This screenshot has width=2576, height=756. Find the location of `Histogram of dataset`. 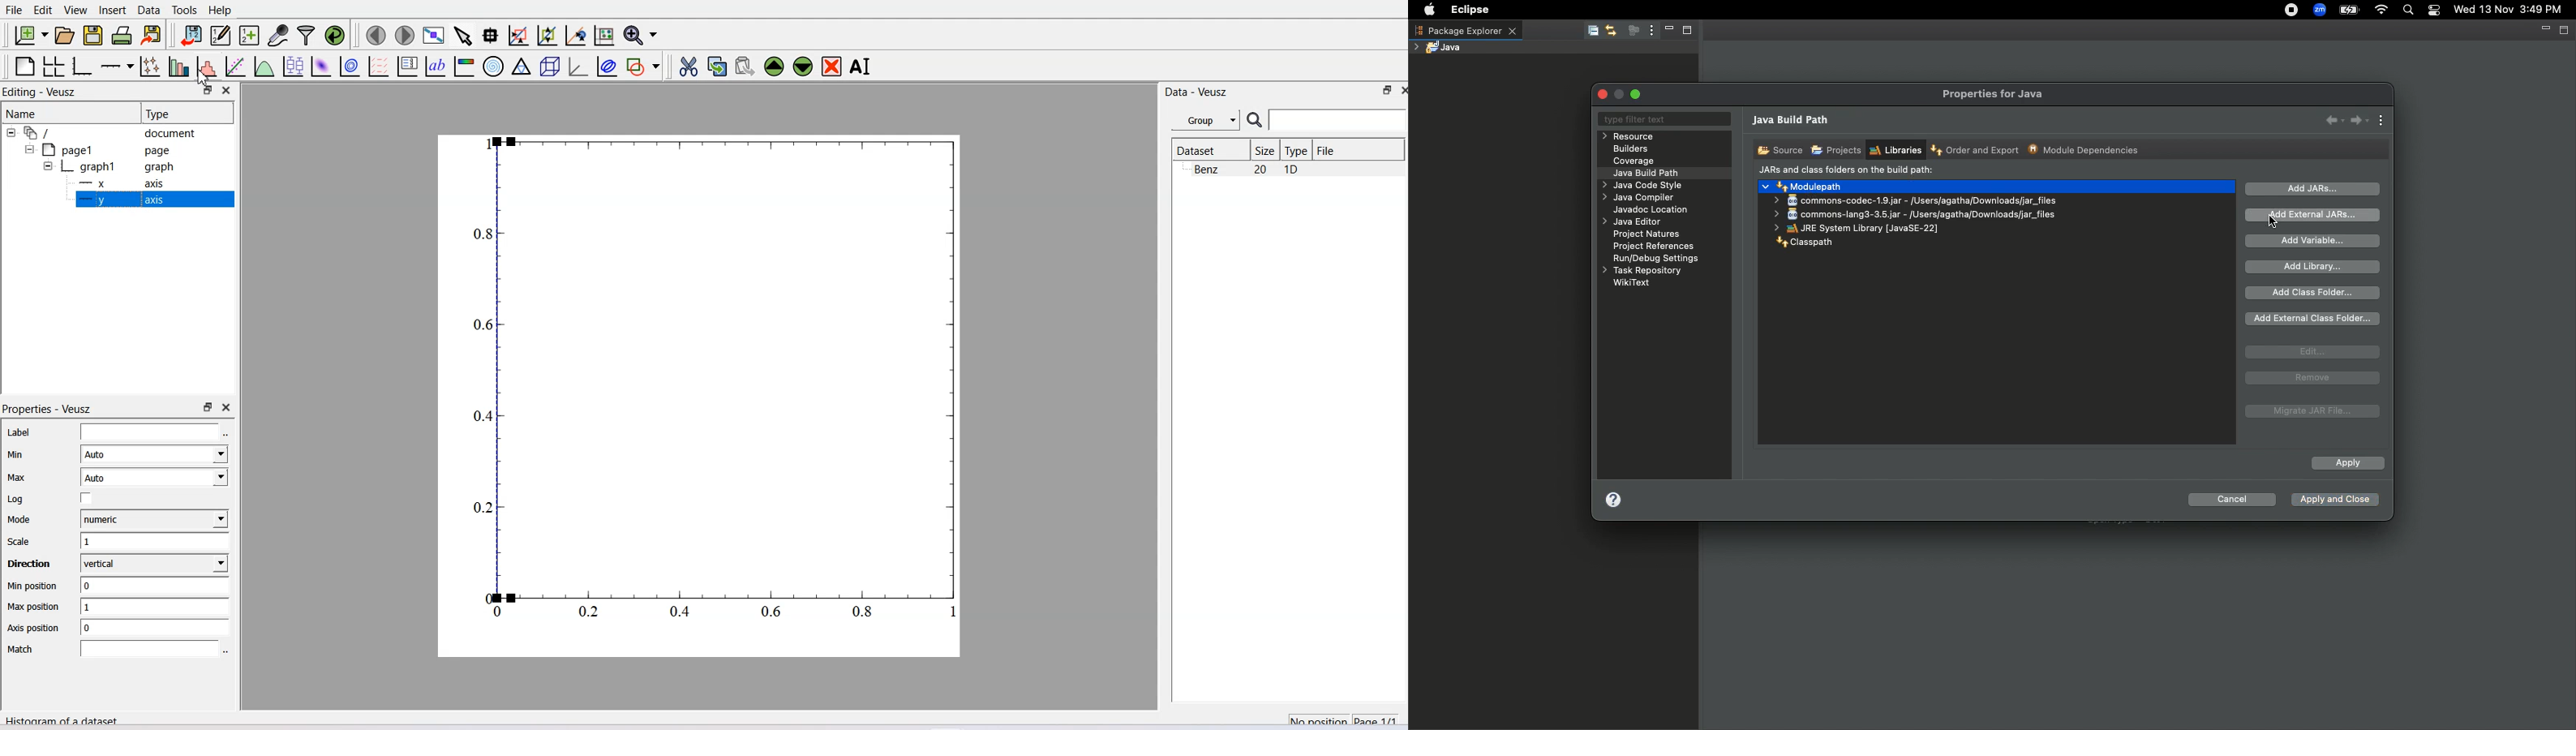

Histogram of dataset is located at coordinates (206, 66).